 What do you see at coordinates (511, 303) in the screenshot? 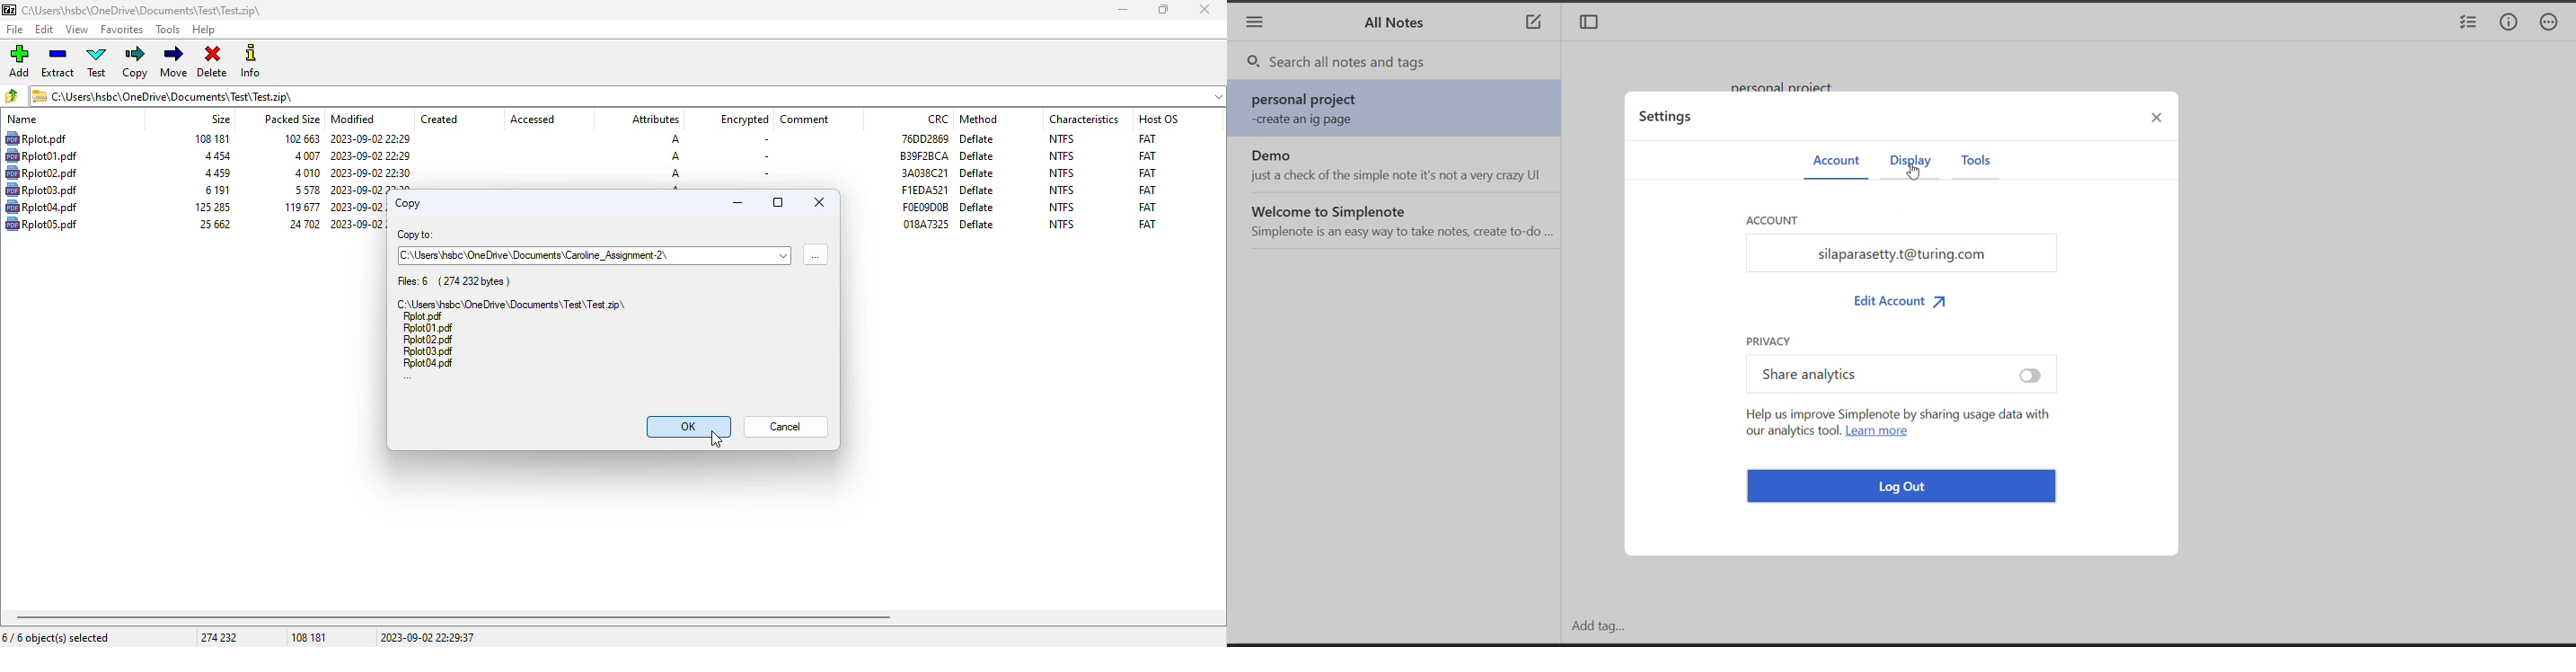
I see `.zip archive file` at bounding box center [511, 303].